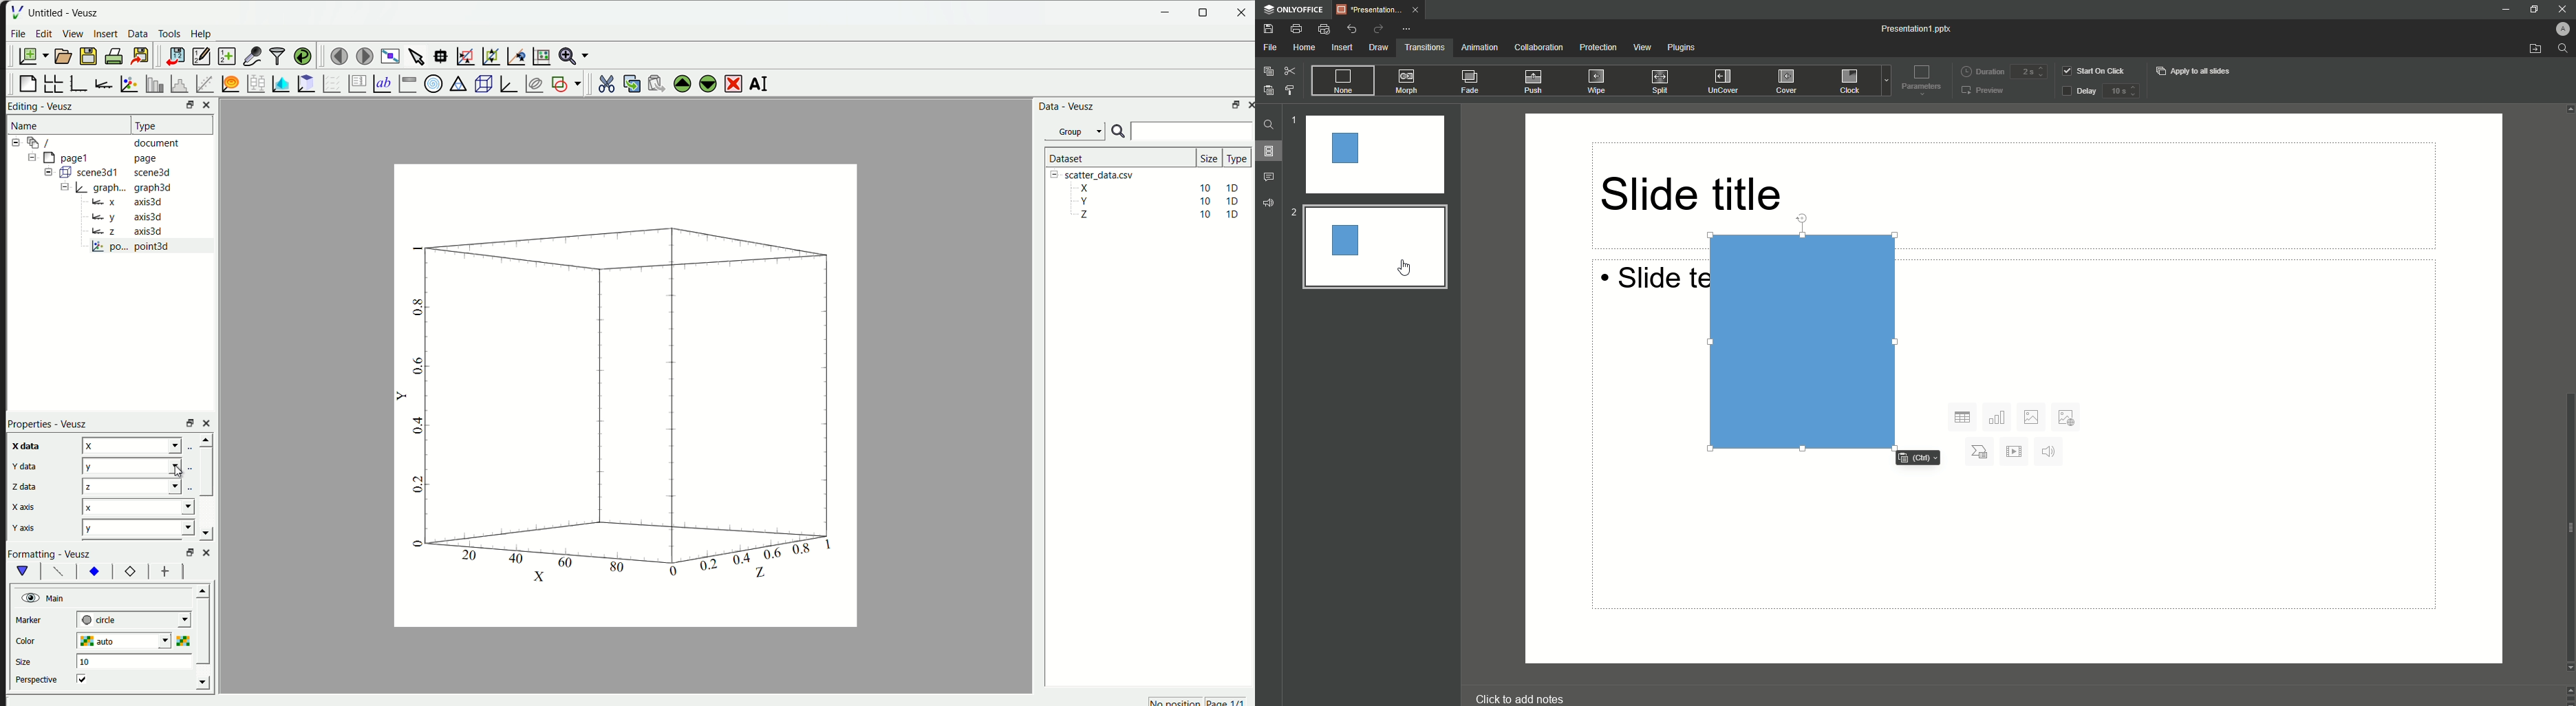 This screenshot has height=728, width=2576. Describe the element at coordinates (541, 54) in the screenshot. I see `Reset graph axes` at that location.